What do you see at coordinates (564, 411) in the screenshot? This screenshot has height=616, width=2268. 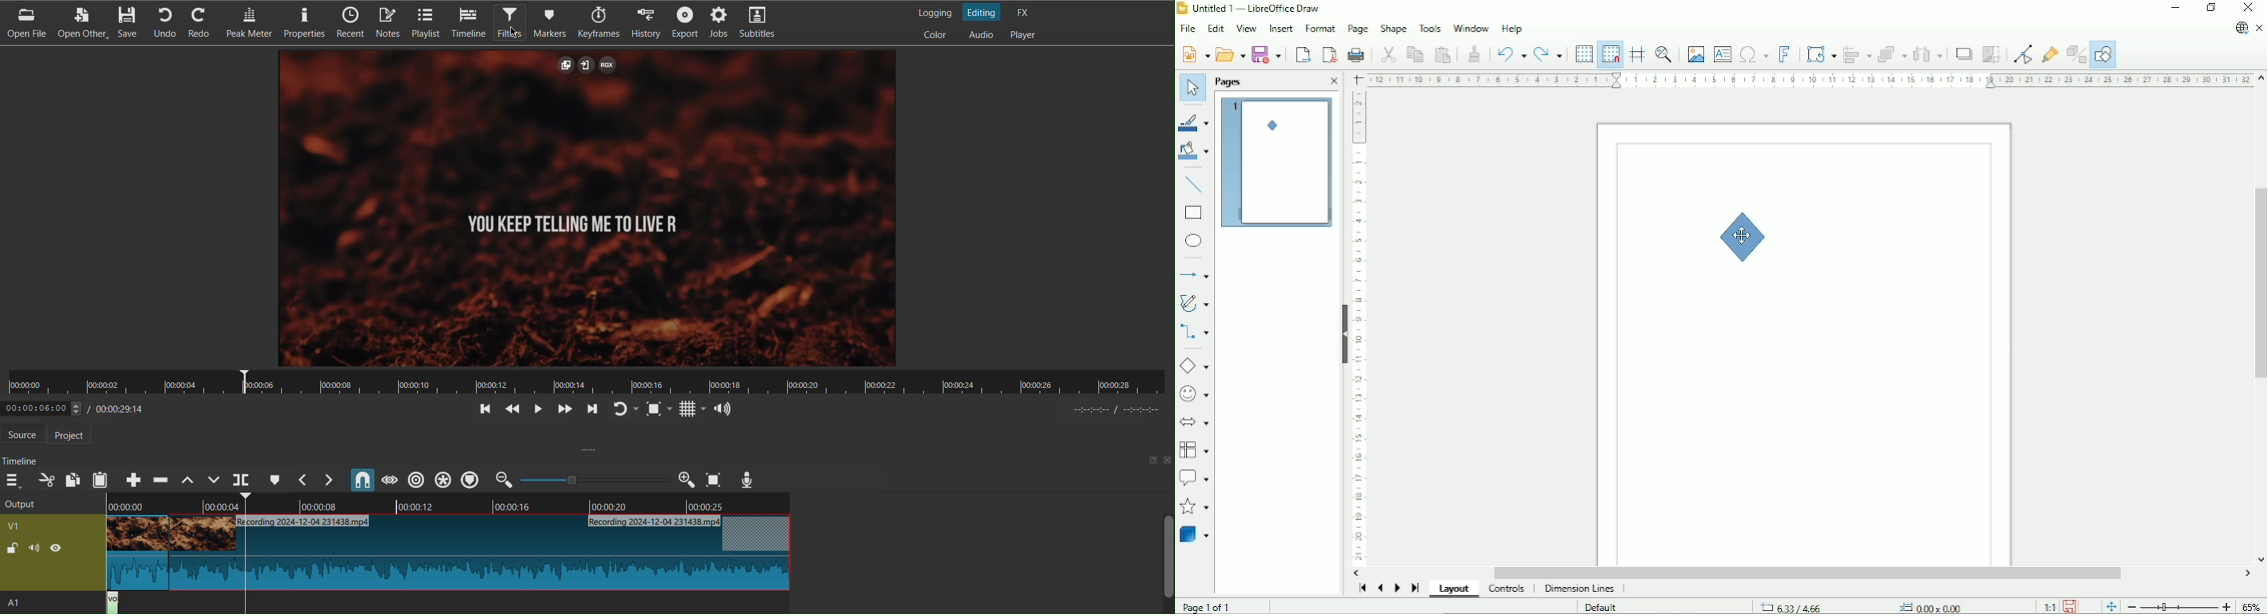 I see `Move Forwards` at bounding box center [564, 411].